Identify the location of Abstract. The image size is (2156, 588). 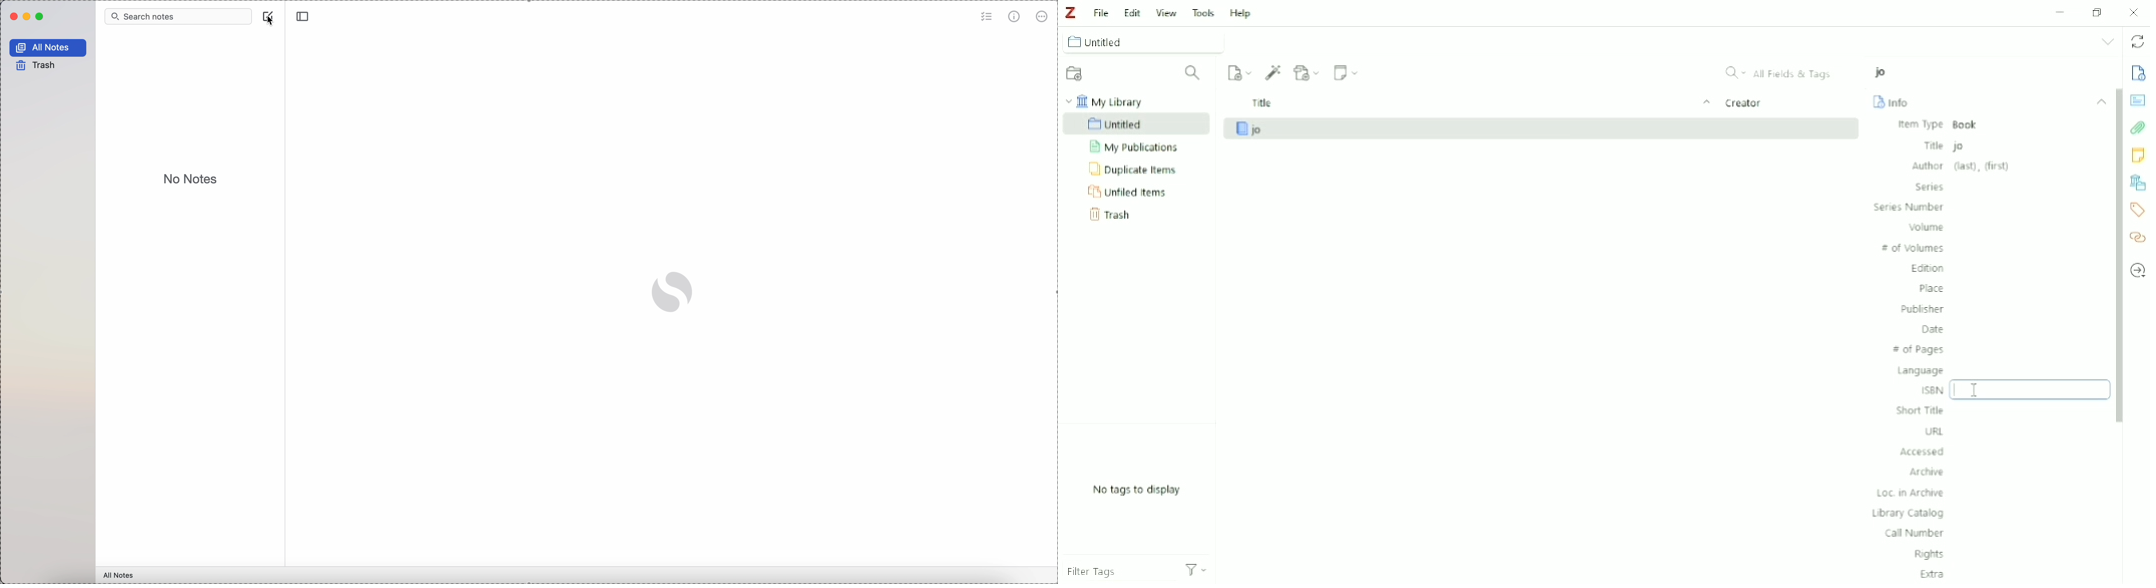
(2138, 99).